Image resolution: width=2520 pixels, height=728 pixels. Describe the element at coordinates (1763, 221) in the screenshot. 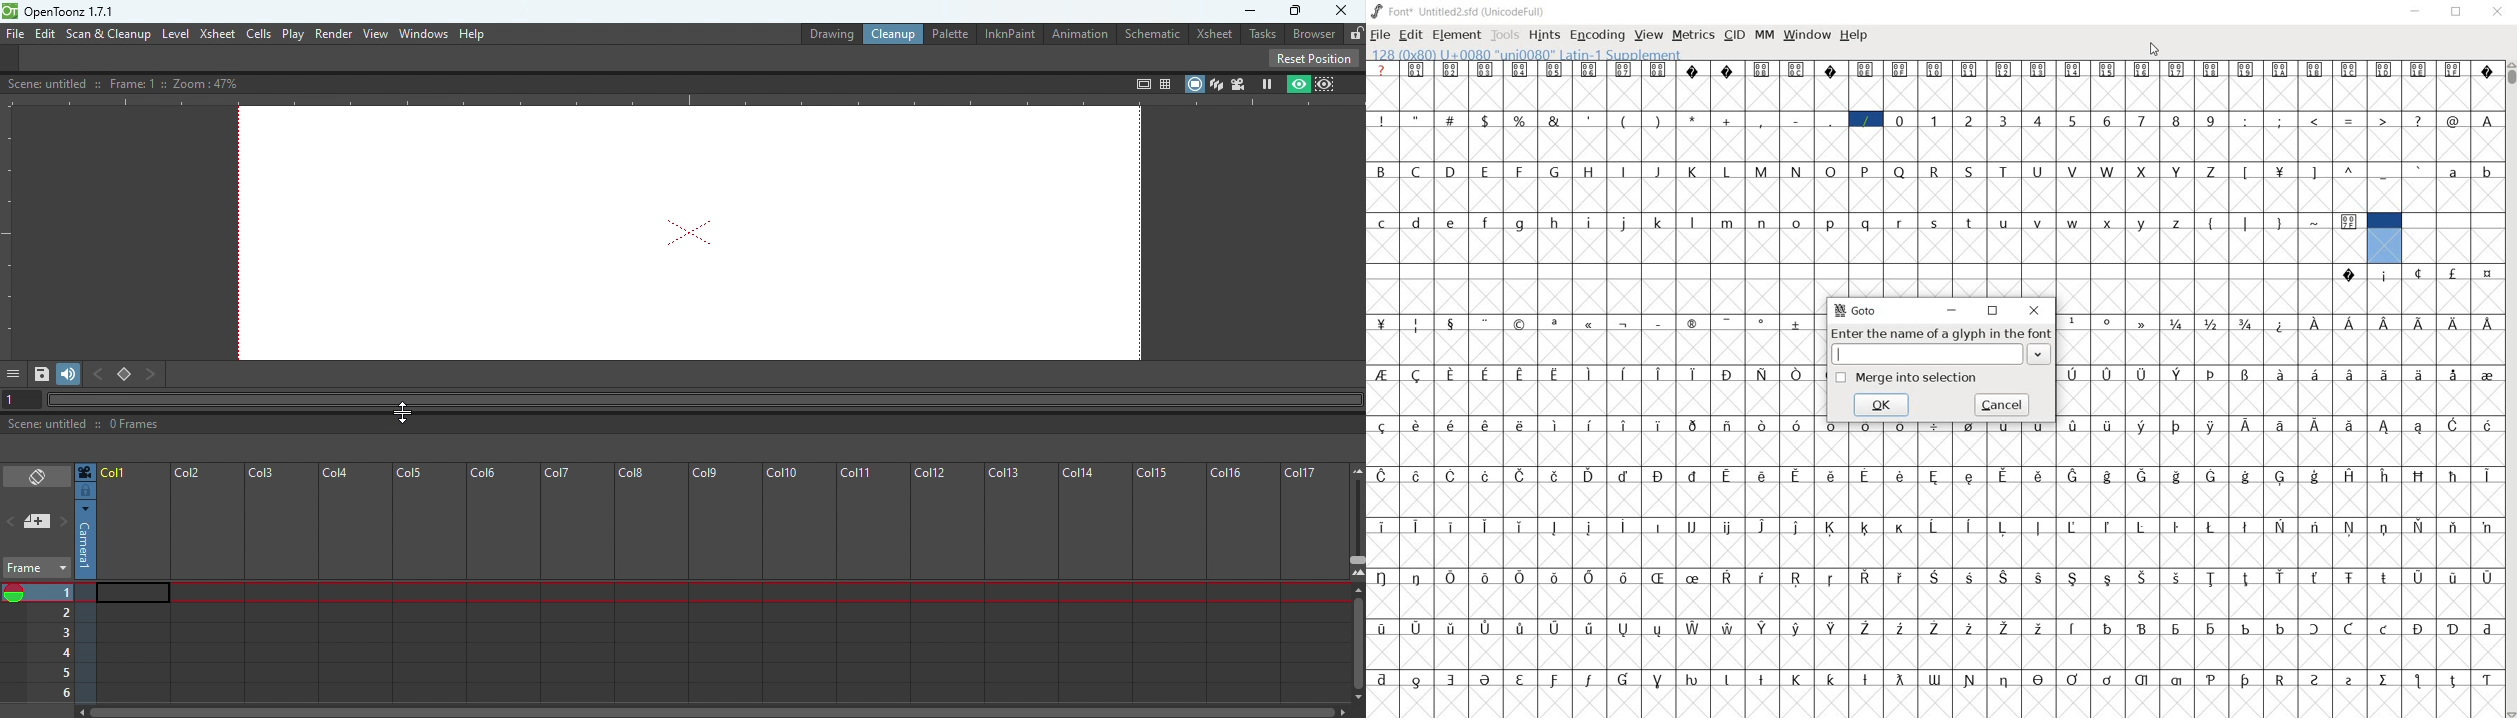

I see `n` at that location.